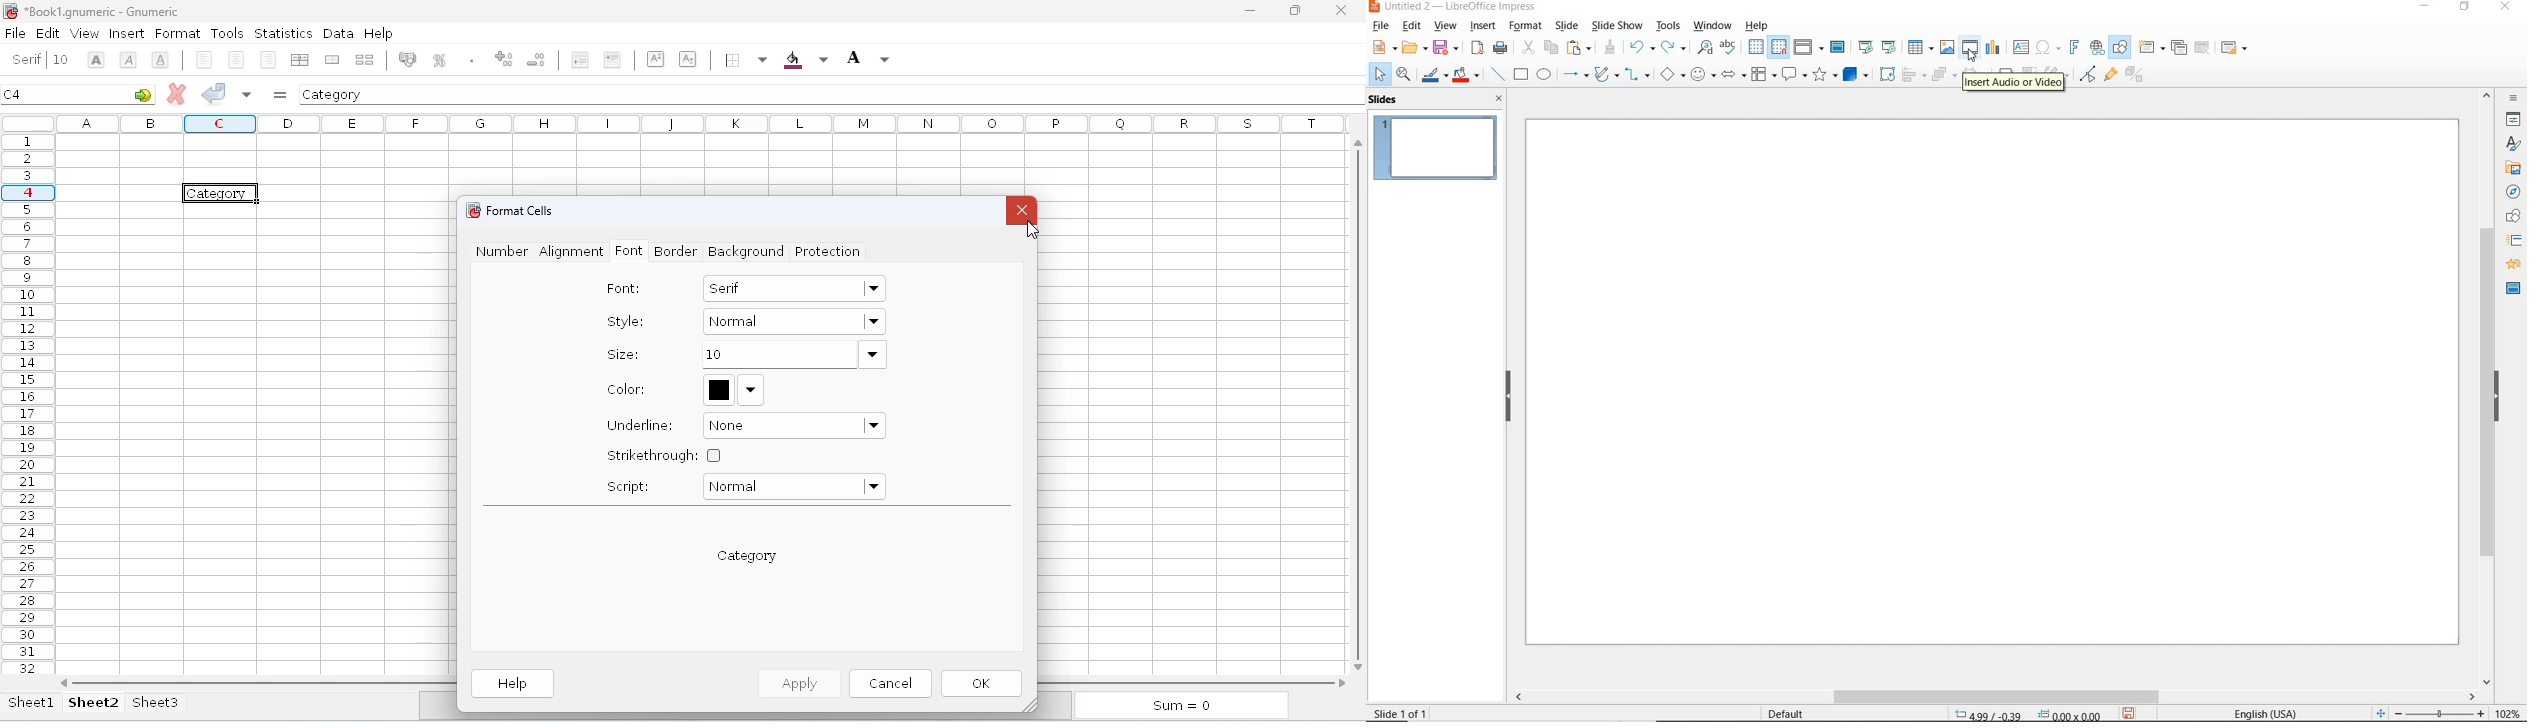 The image size is (2548, 728). I want to click on ANIMATION, so click(2513, 265).